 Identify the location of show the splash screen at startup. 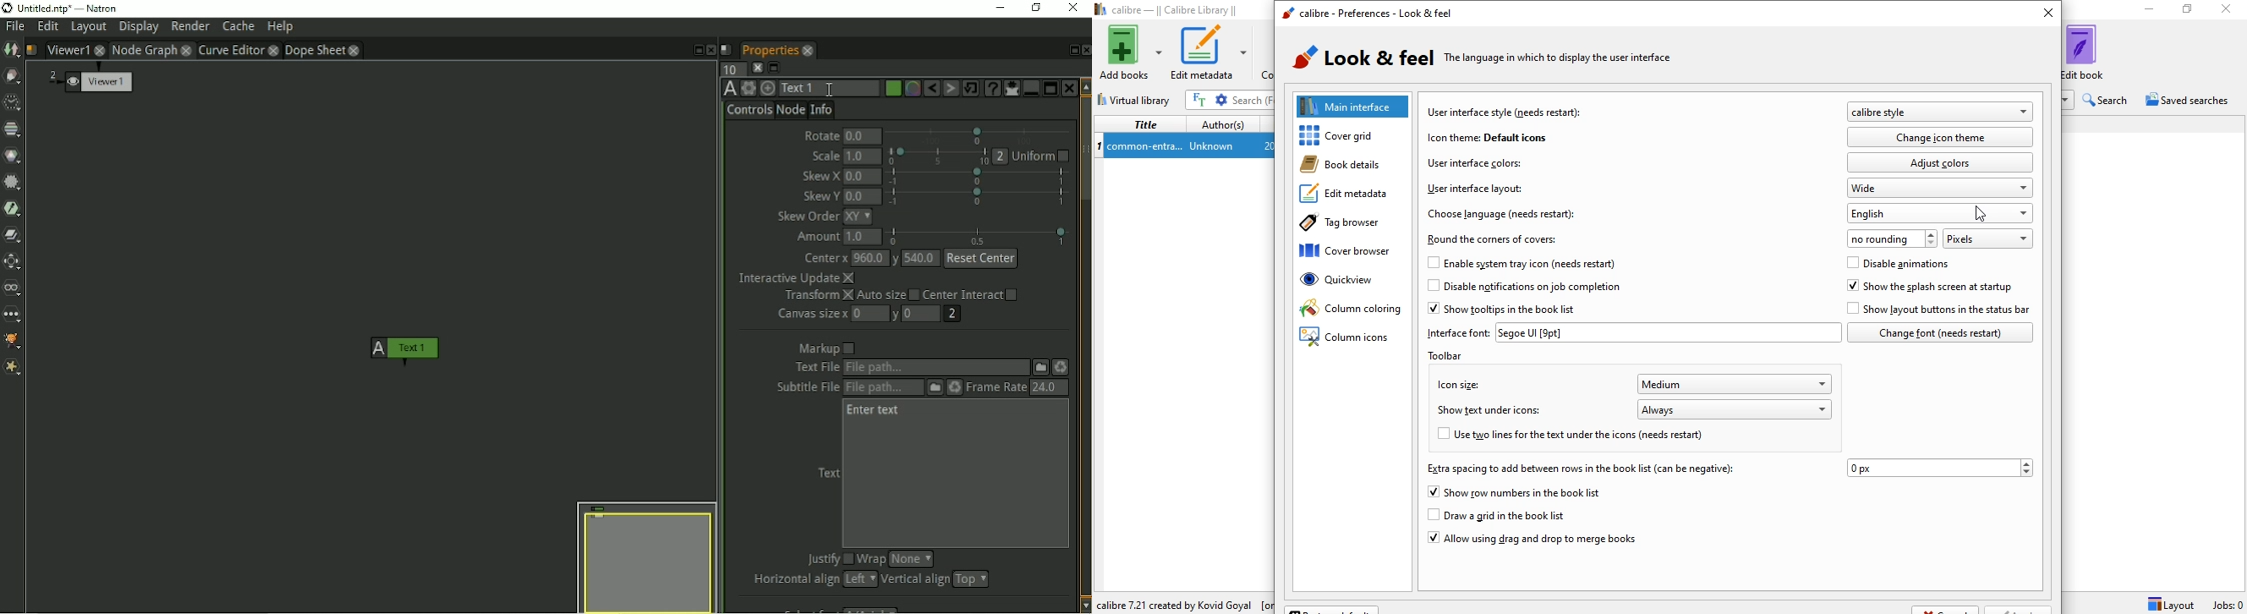
(1930, 287).